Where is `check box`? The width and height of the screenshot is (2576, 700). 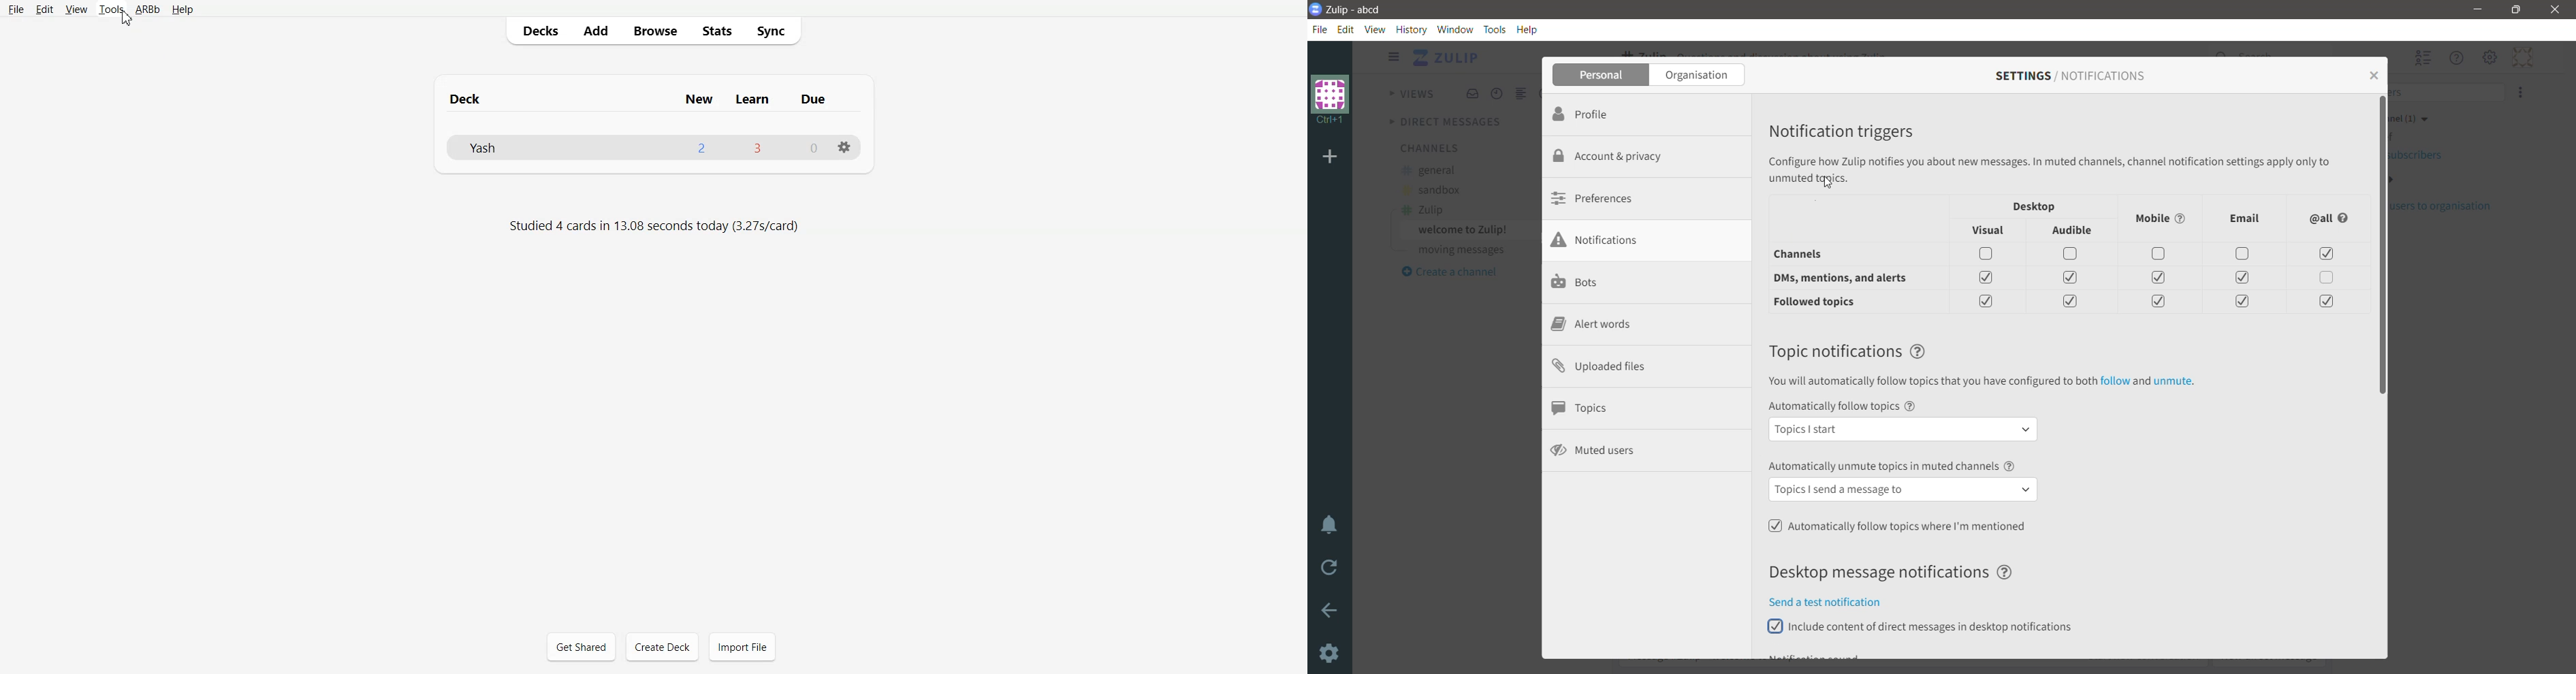 check box is located at coordinates (1989, 253).